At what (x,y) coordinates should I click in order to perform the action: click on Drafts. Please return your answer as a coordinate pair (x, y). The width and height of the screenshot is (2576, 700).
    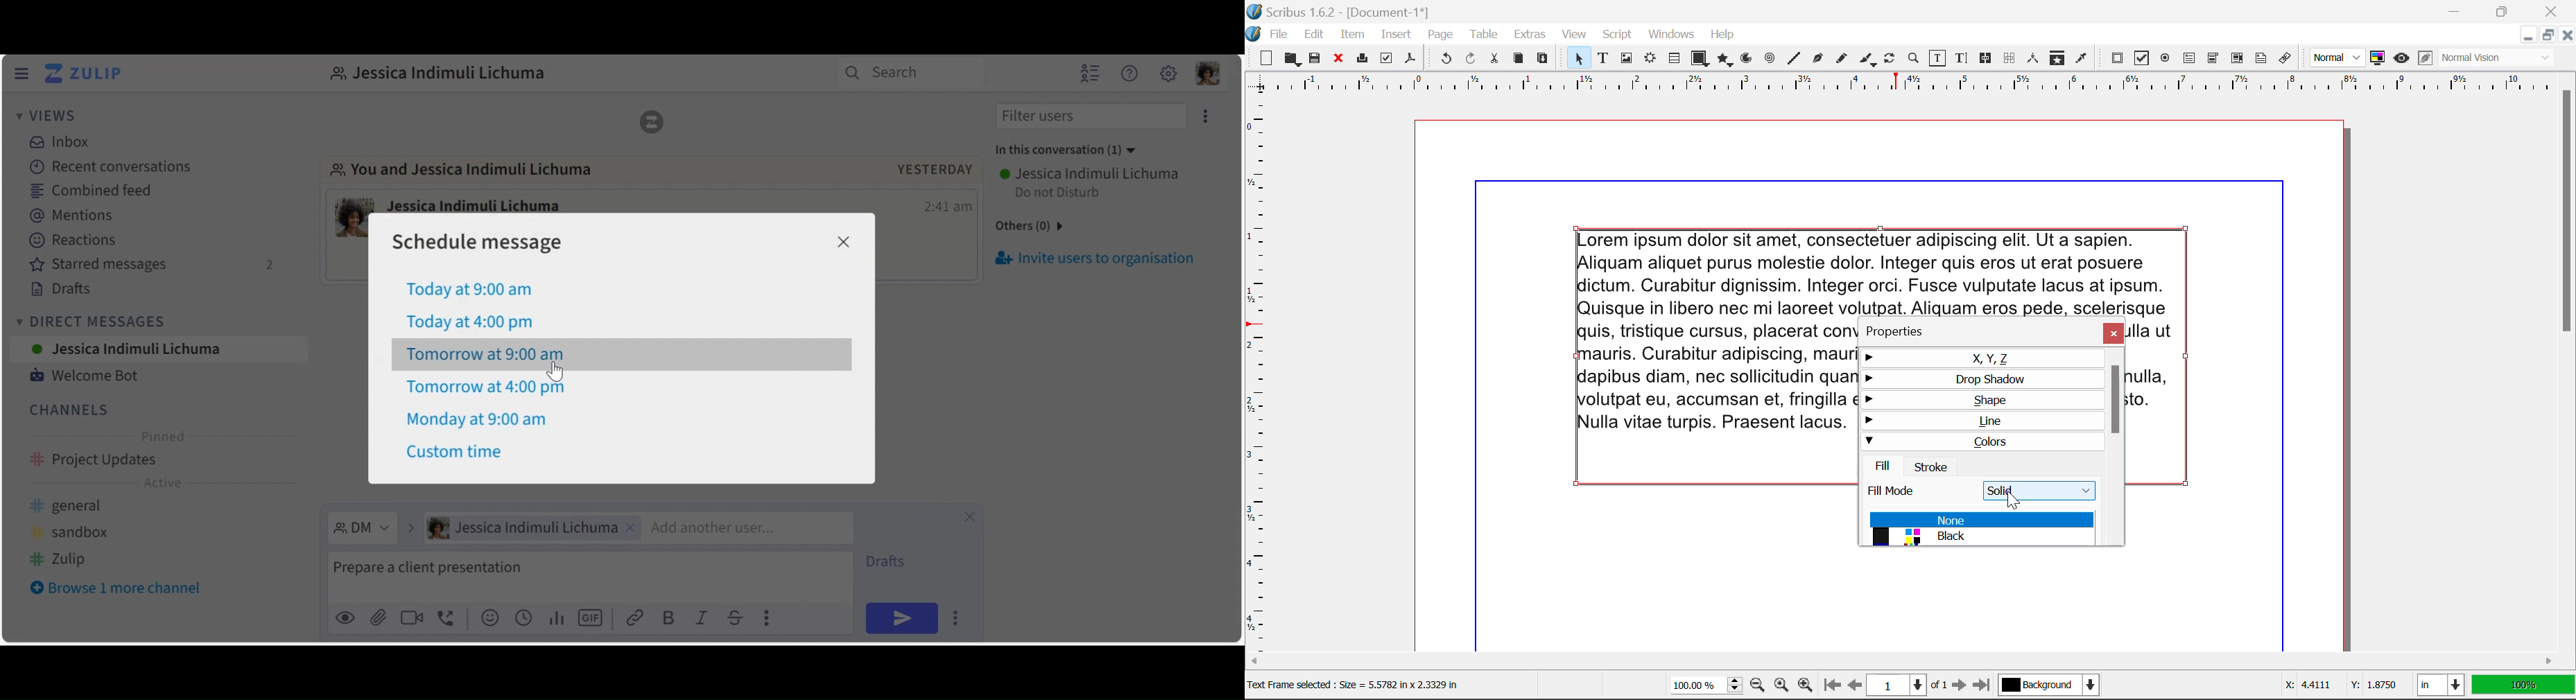
    Looking at the image, I should click on (897, 559).